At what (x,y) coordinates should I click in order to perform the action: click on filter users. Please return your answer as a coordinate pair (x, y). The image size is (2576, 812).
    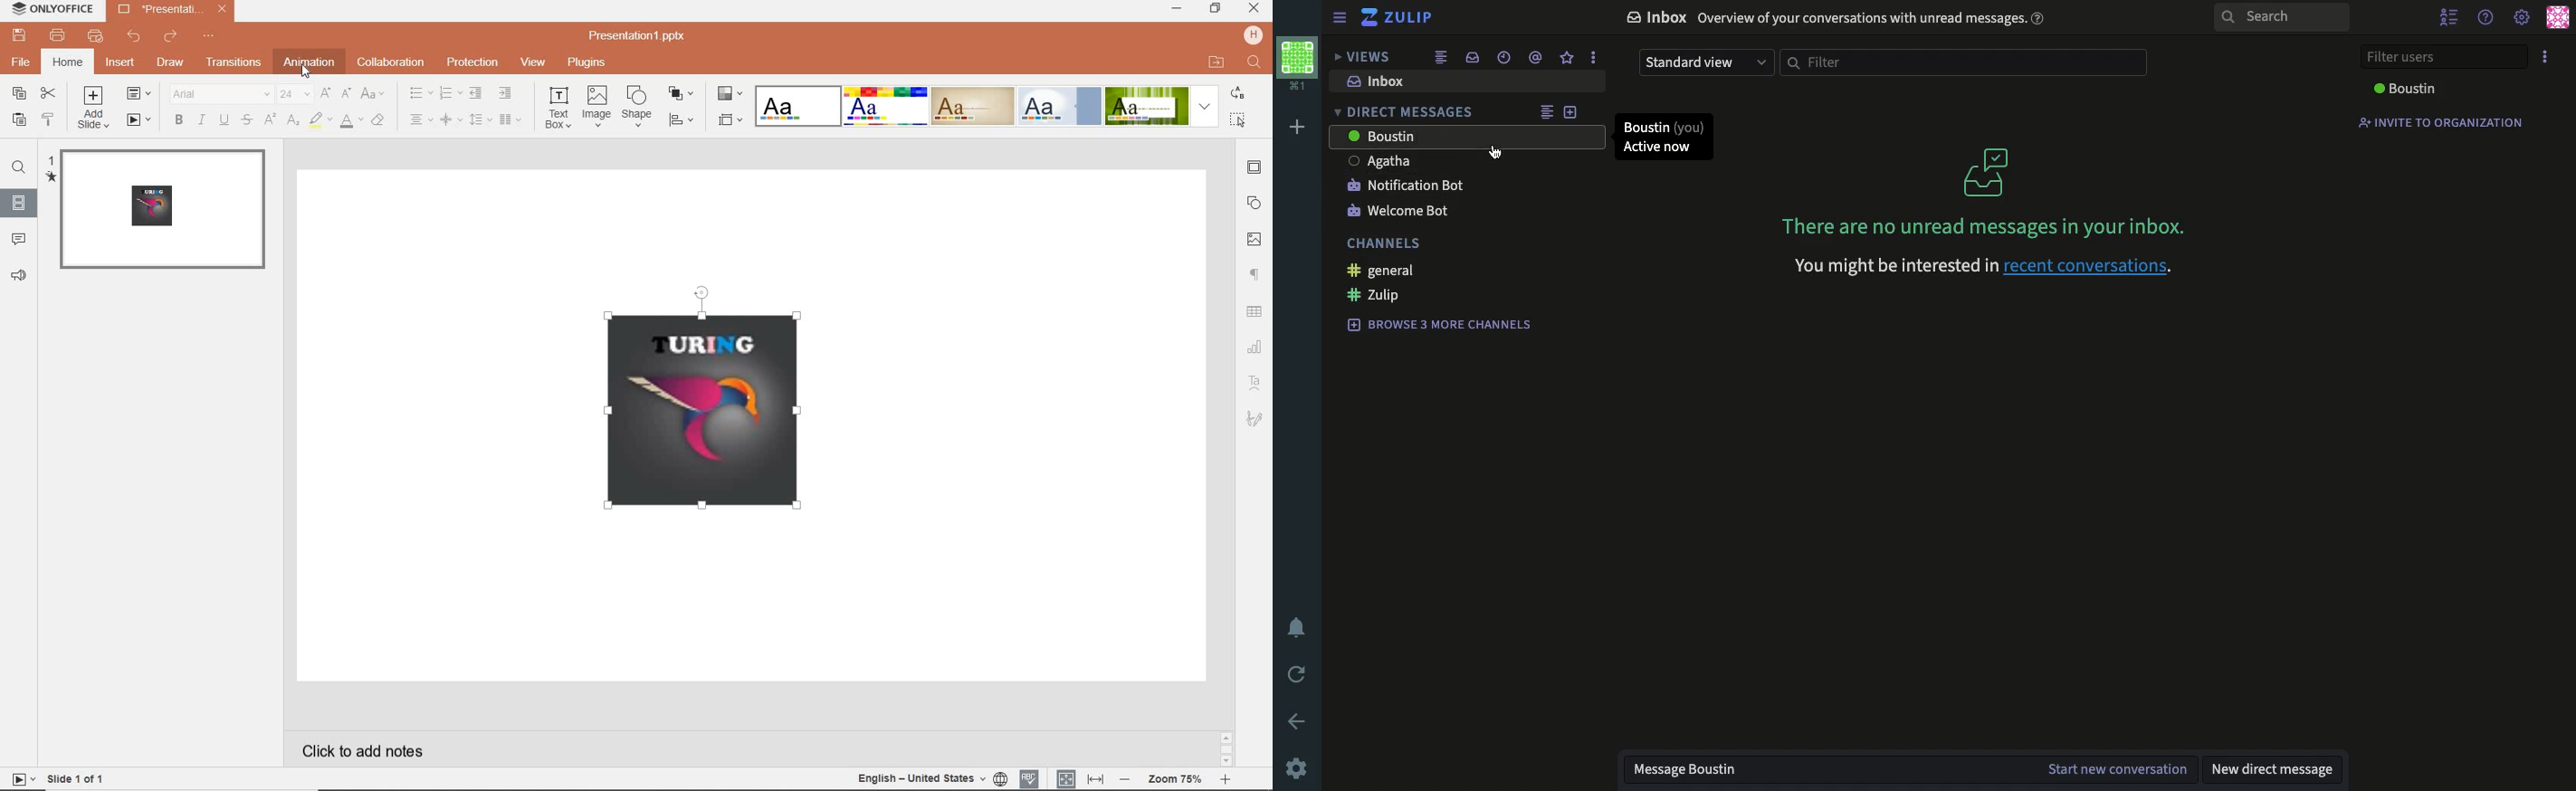
    Looking at the image, I should click on (2445, 57).